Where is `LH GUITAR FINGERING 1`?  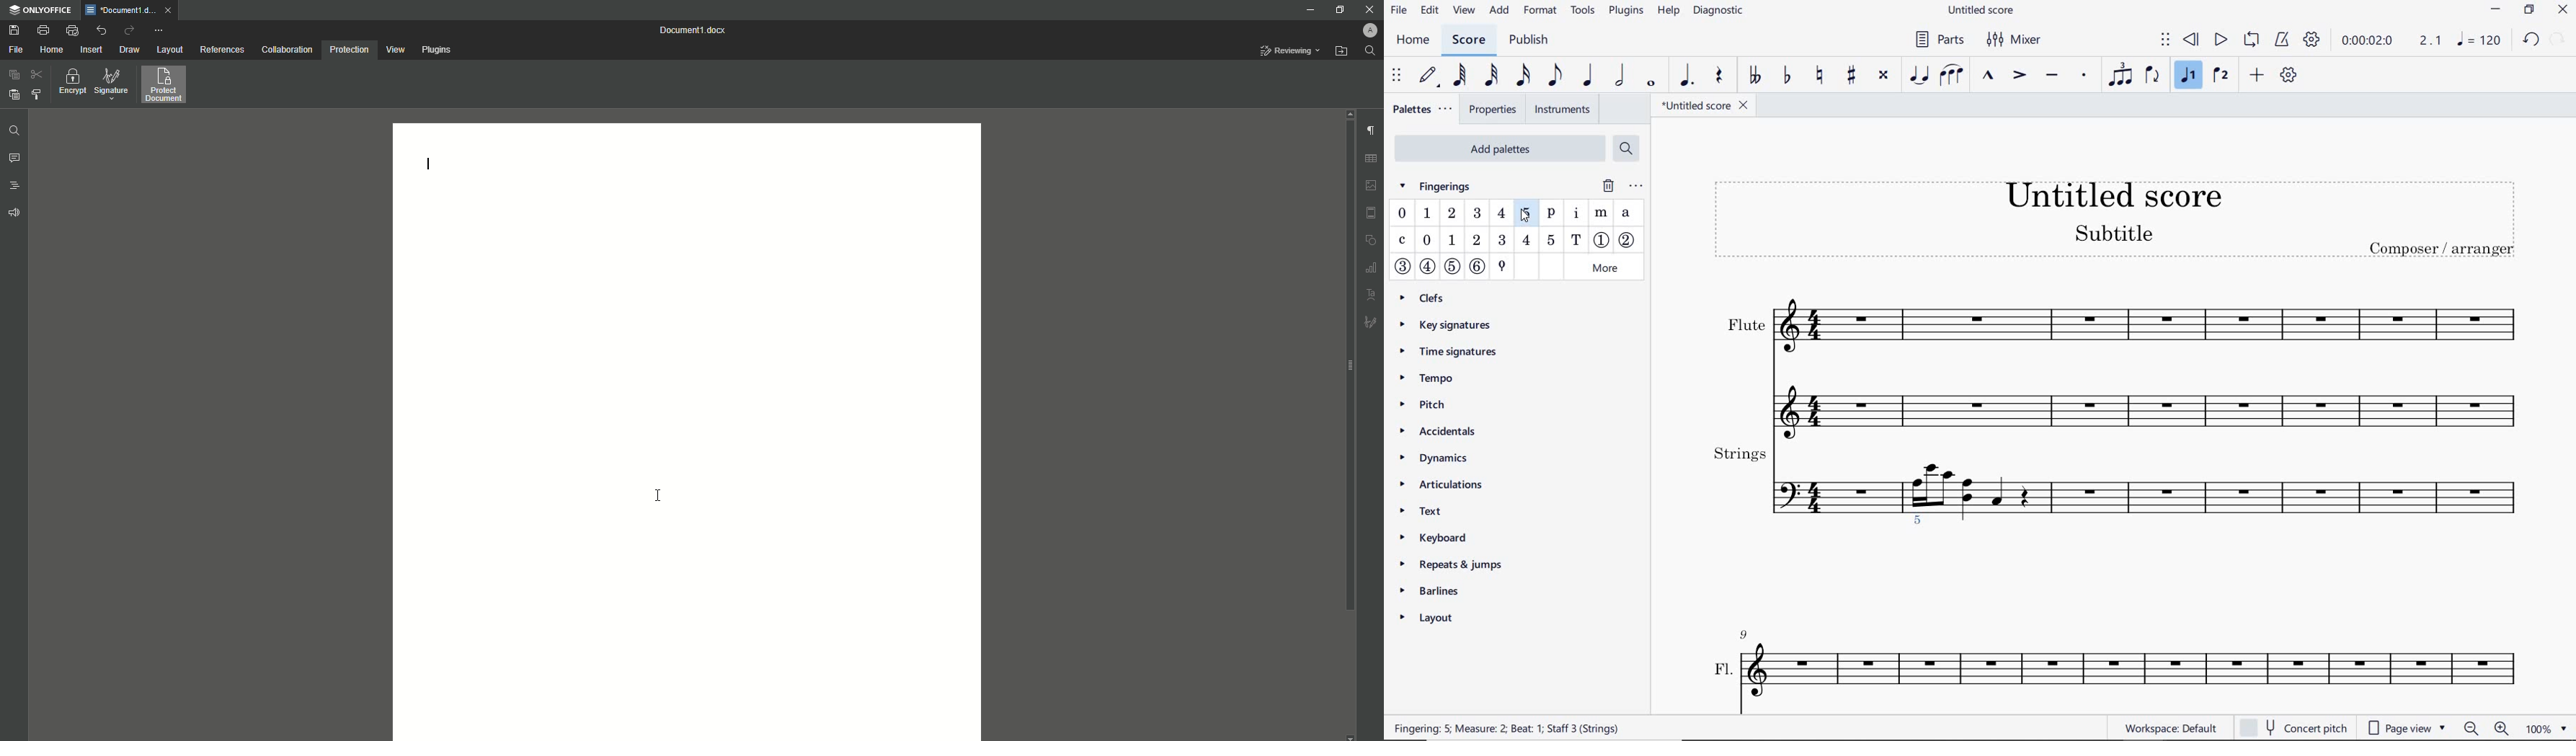
LH GUITAR FINGERING 1 is located at coordinates (1451, 240).